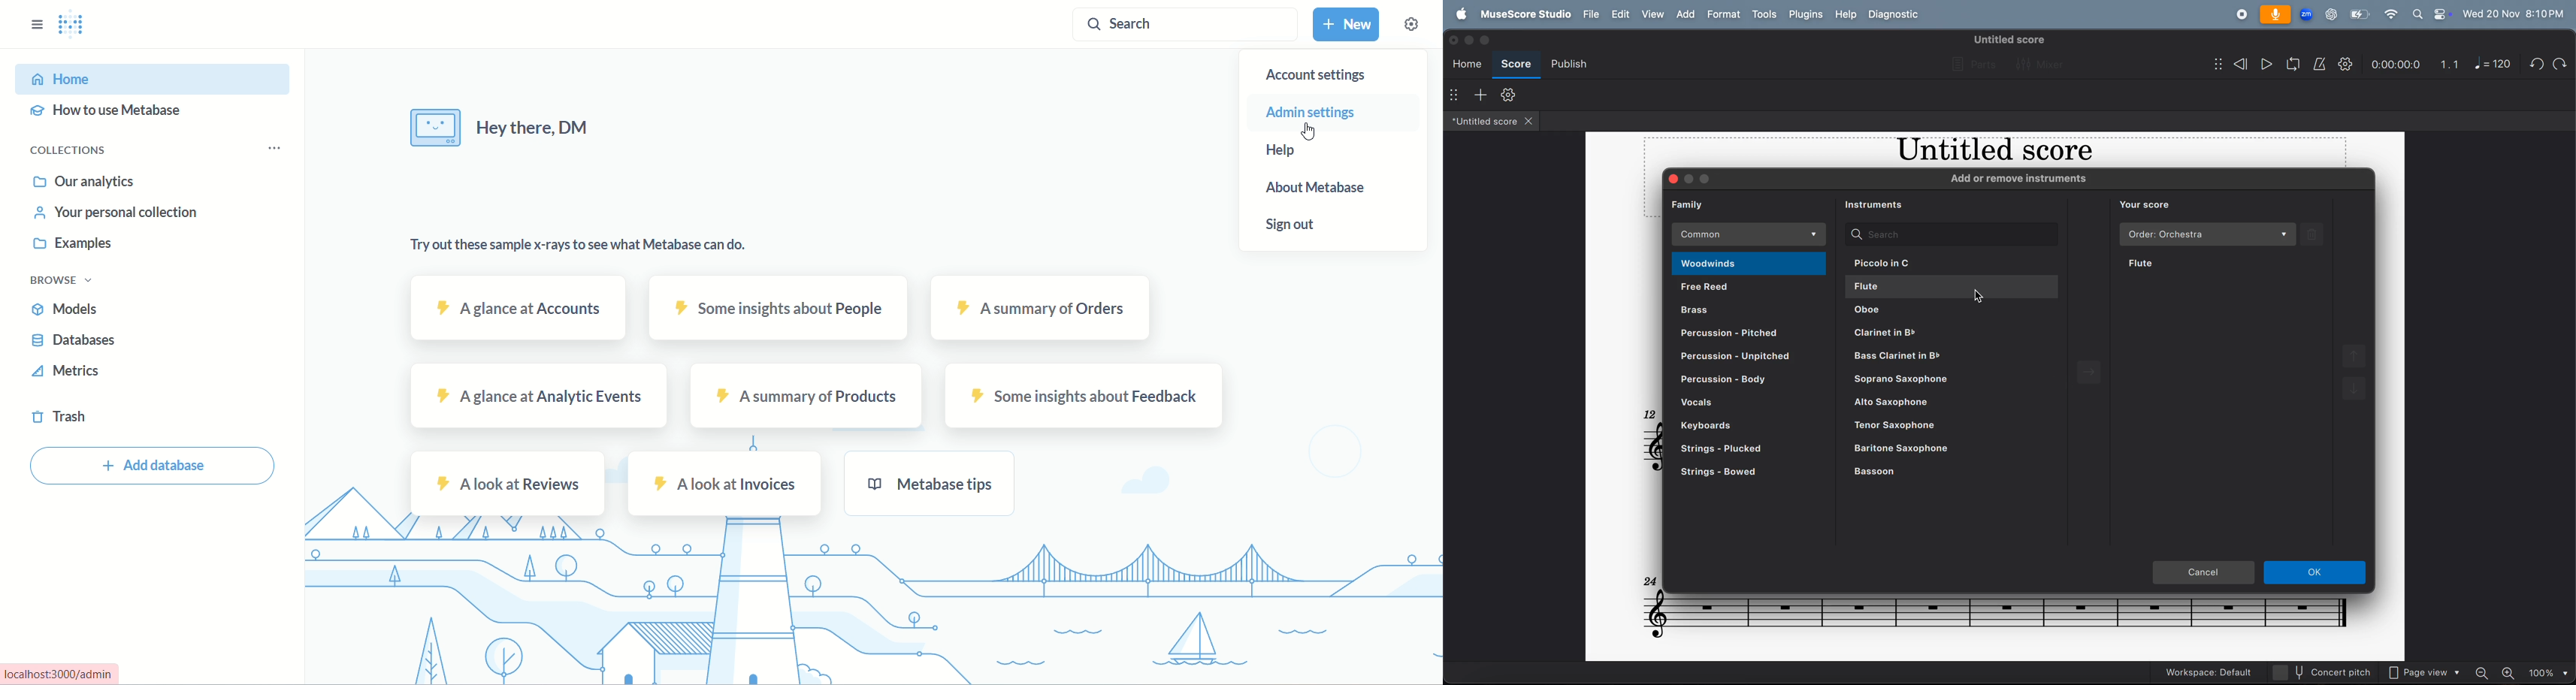 The image size is (2576, 700). Describe the element at coordinates (2491, 64) in the screenshot. I see `note 120` at that location.